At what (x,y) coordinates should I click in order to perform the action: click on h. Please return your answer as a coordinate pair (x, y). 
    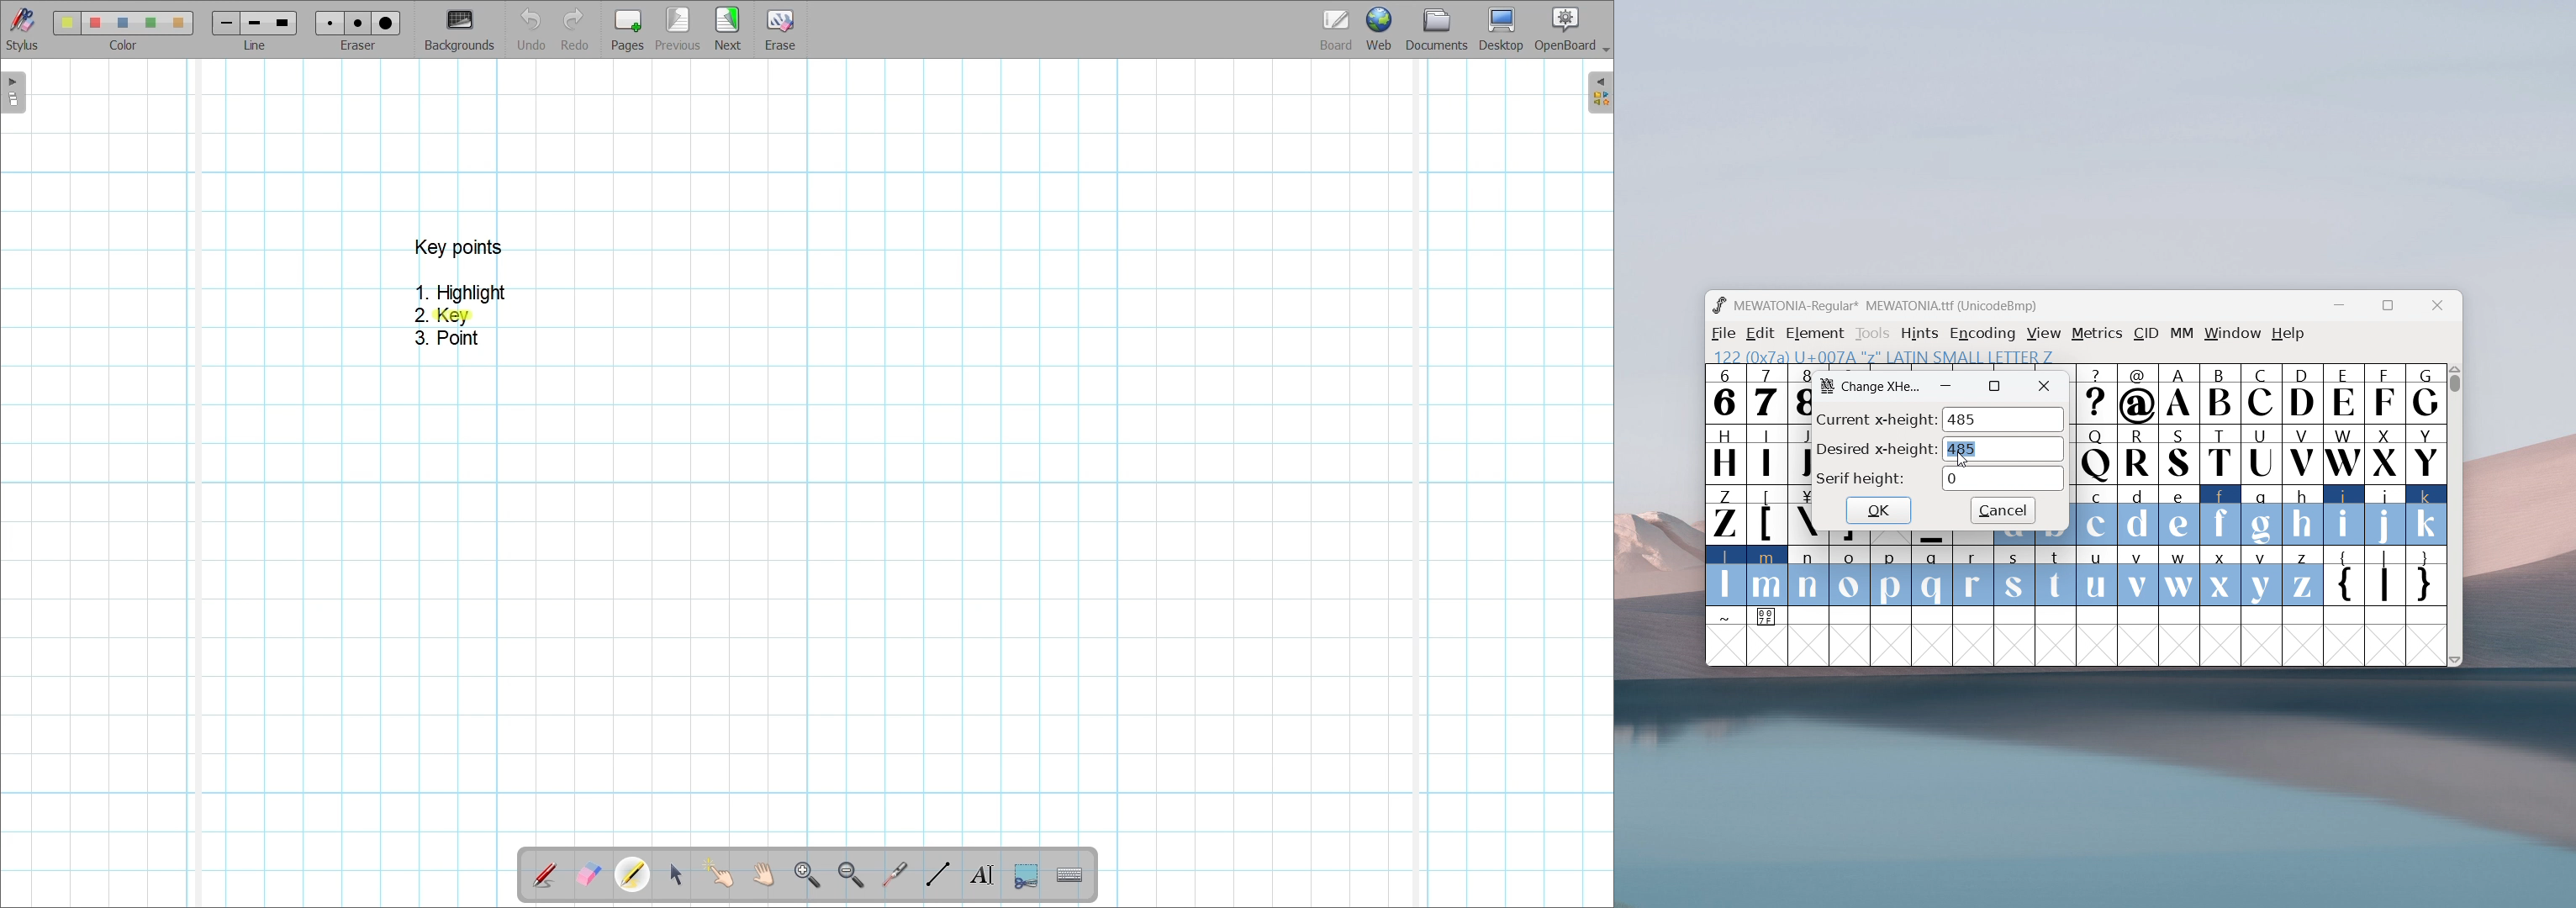
    Looking at the image, I should click on (2301, 513).